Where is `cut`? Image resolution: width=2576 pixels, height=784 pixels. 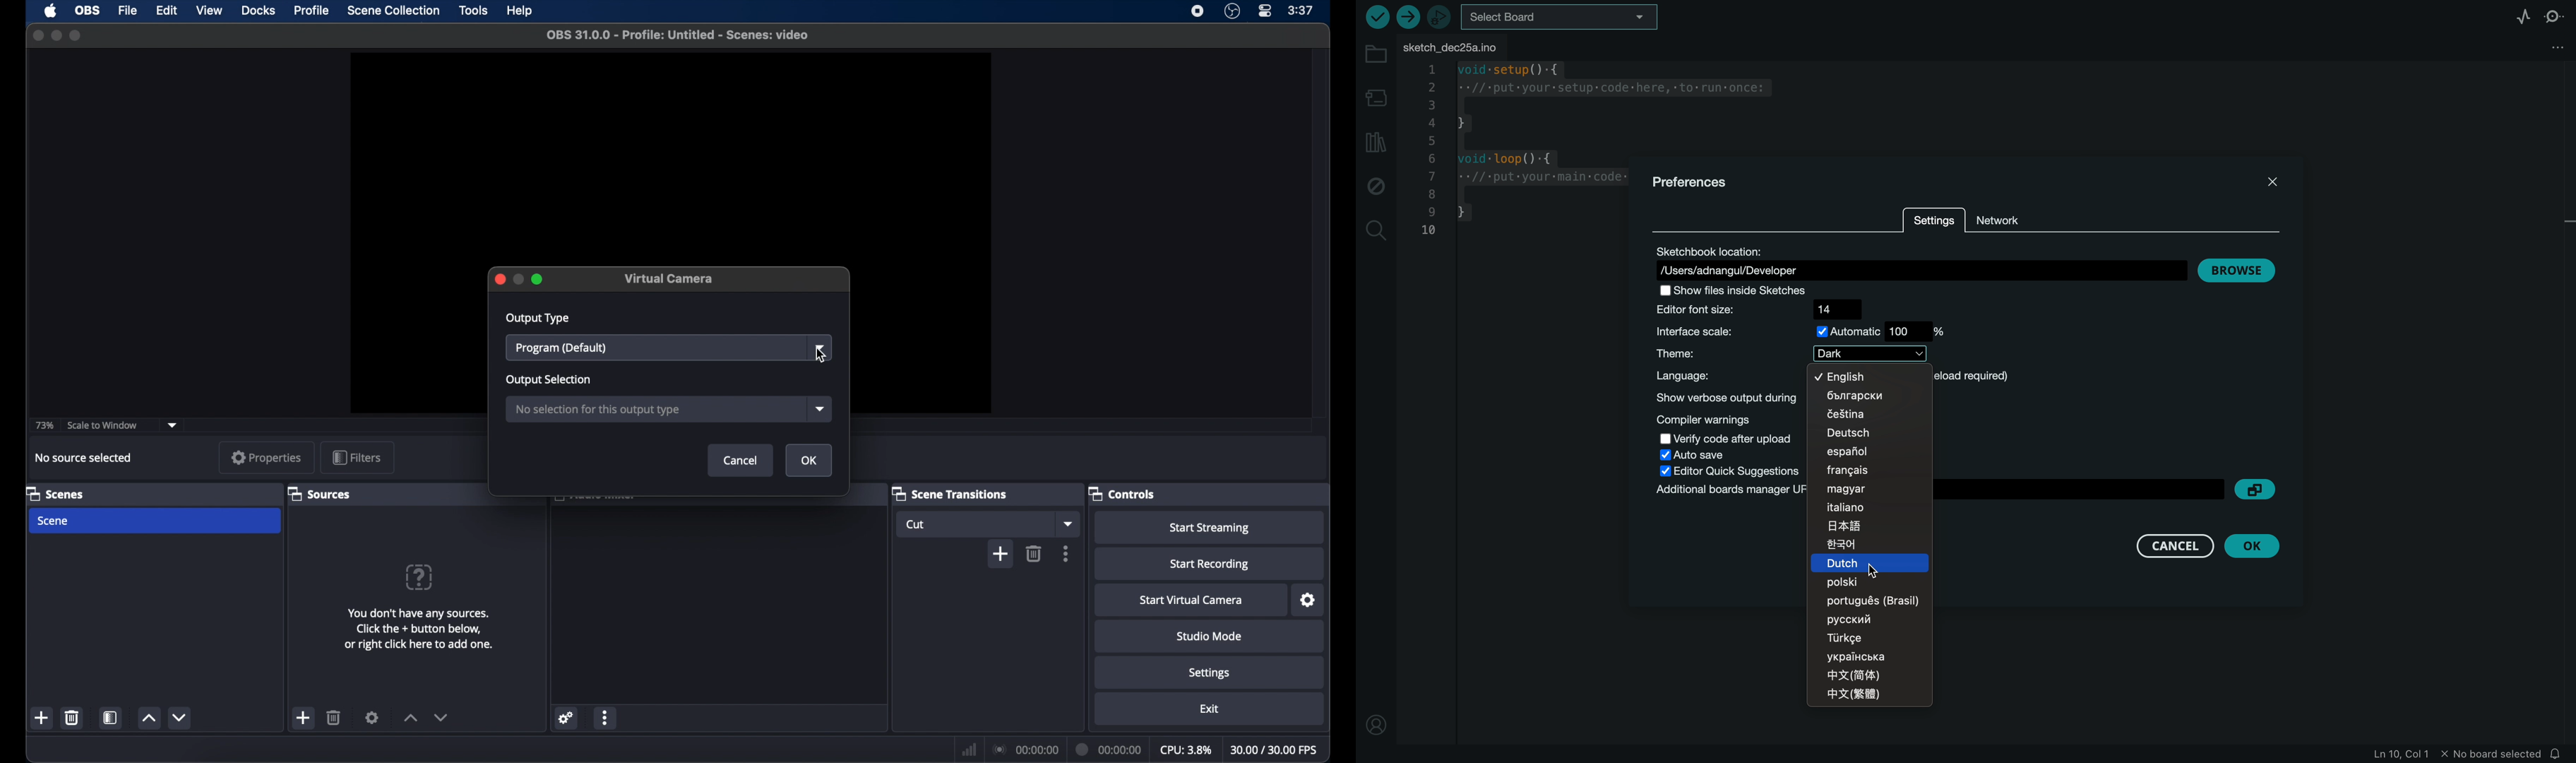 cut is located at coordinates (919, 524).